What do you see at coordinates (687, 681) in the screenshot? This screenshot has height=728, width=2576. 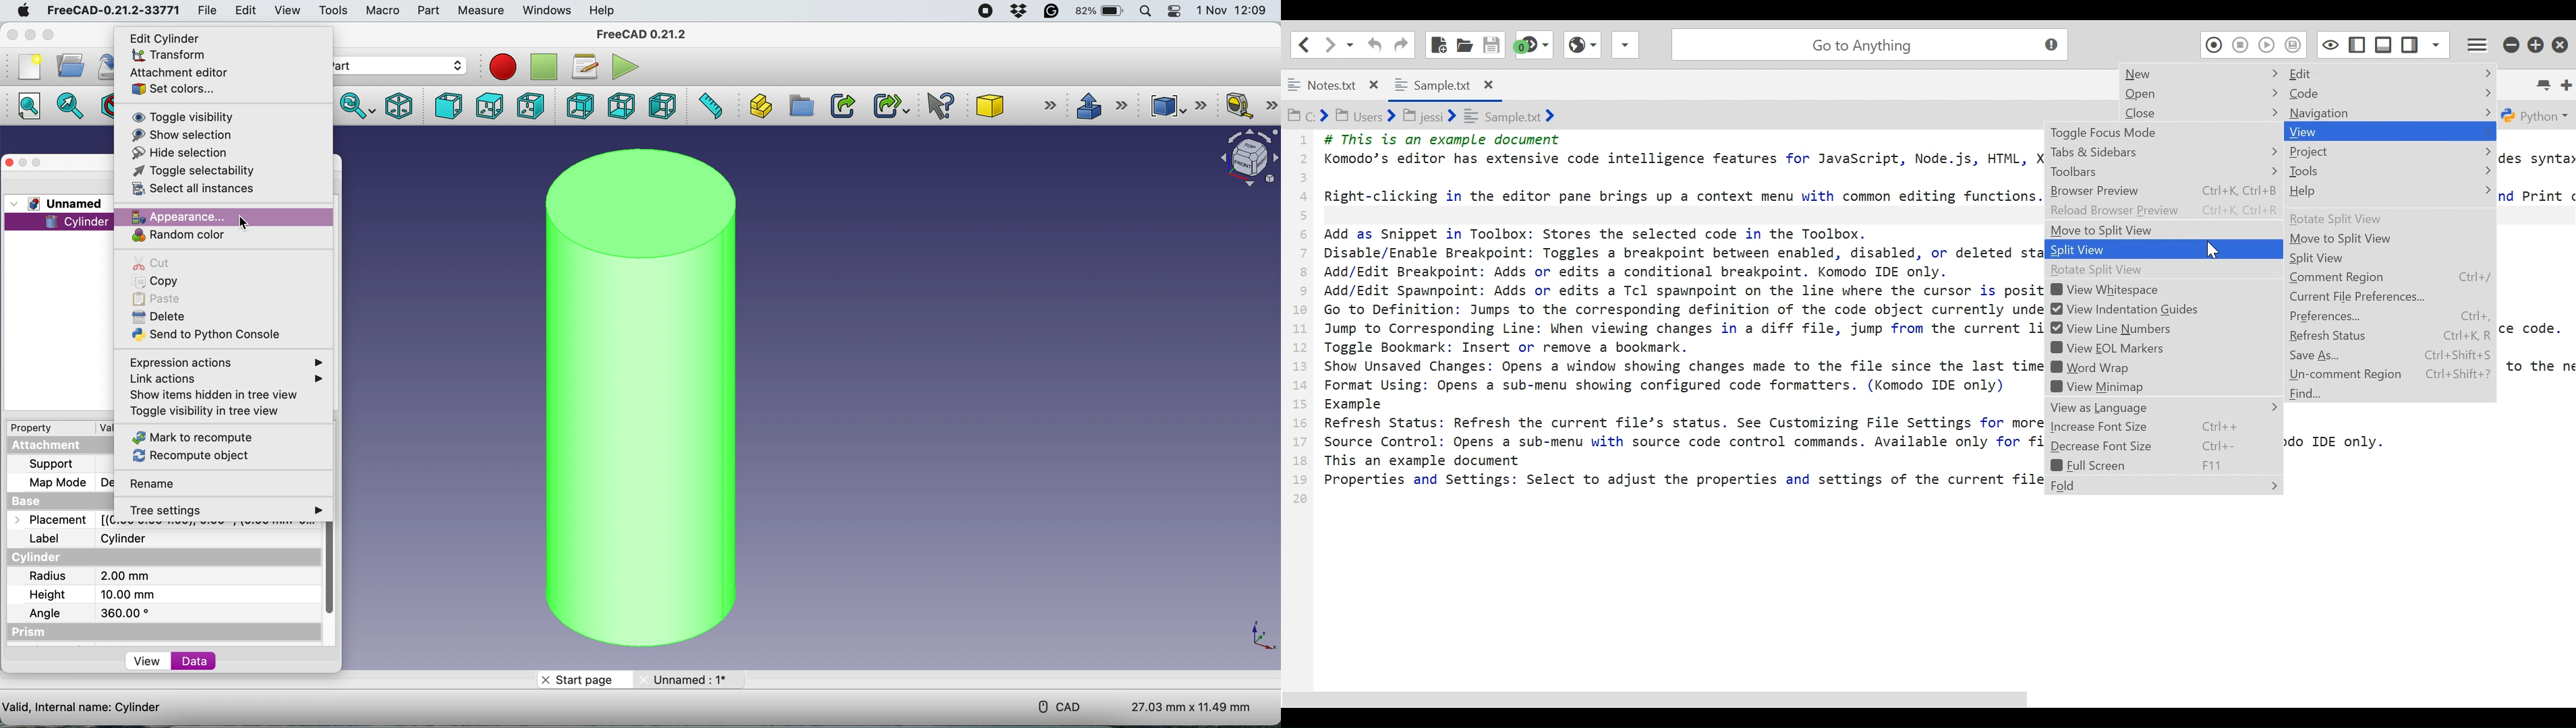 I see `unname` at bounding box center [687, 681].